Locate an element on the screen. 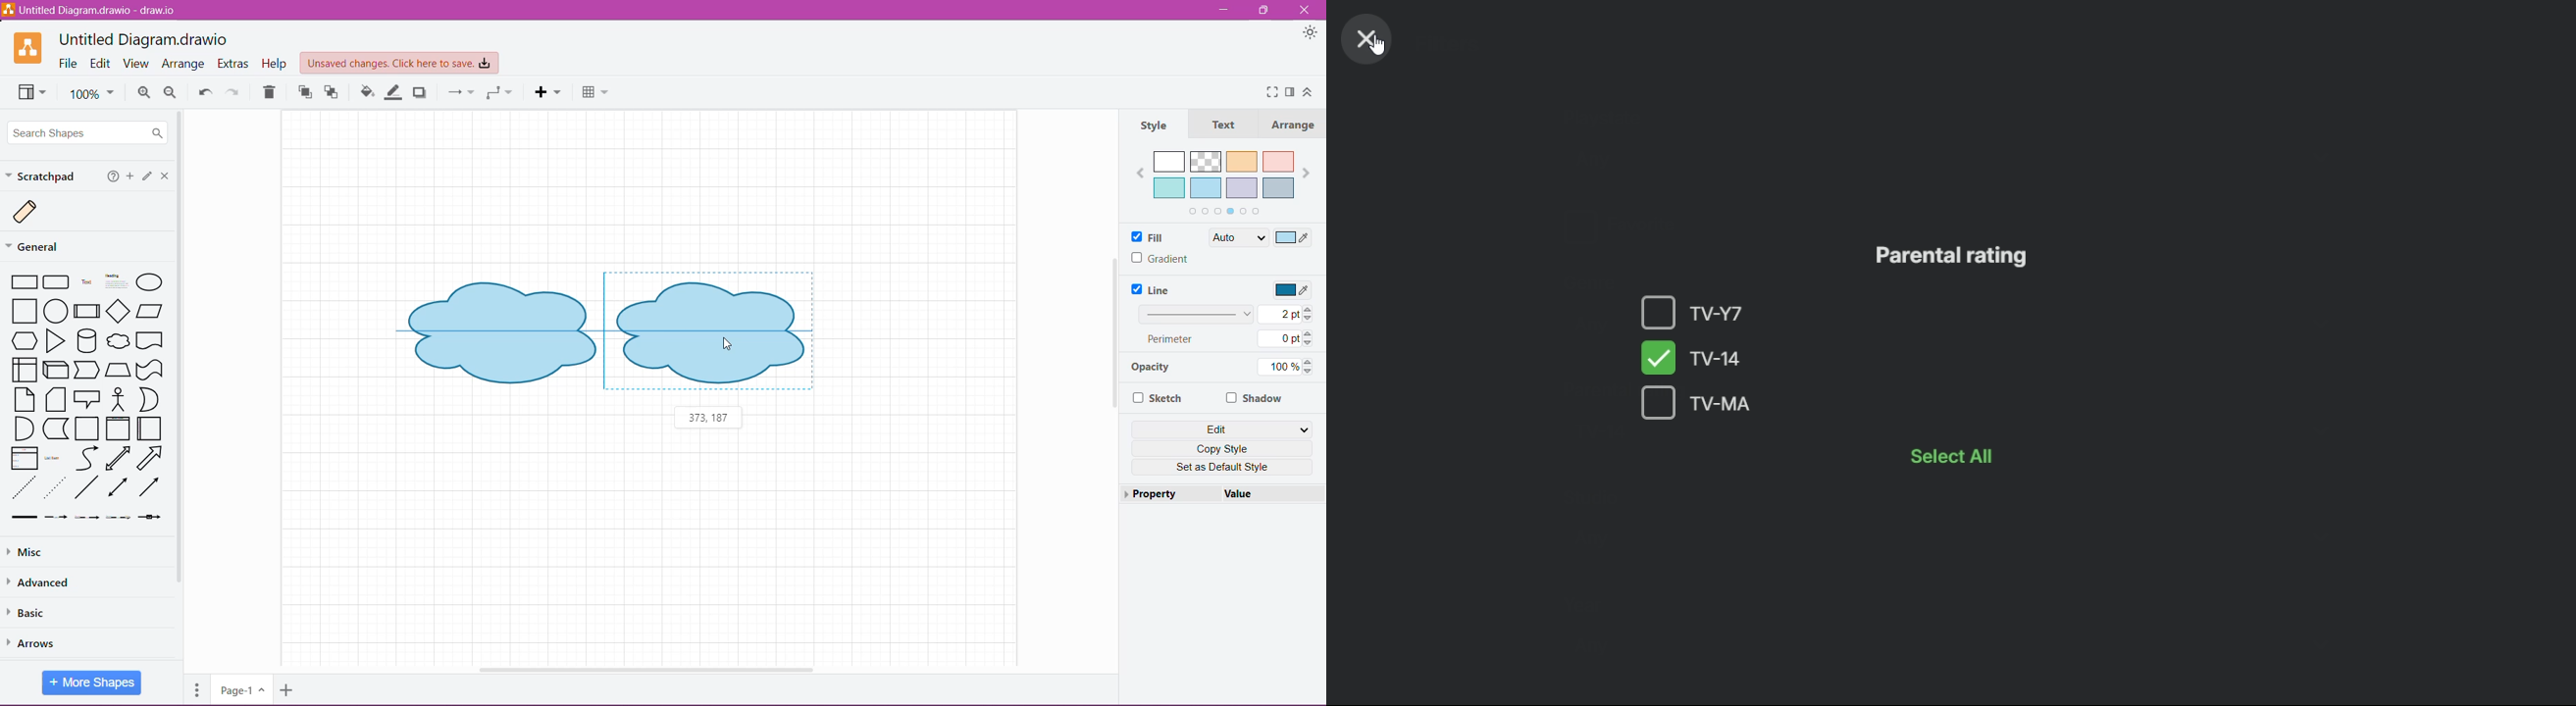 Image resolution: width=2576 pixels, height=728 pixels. Arrows is located at coordinates (35, 644).